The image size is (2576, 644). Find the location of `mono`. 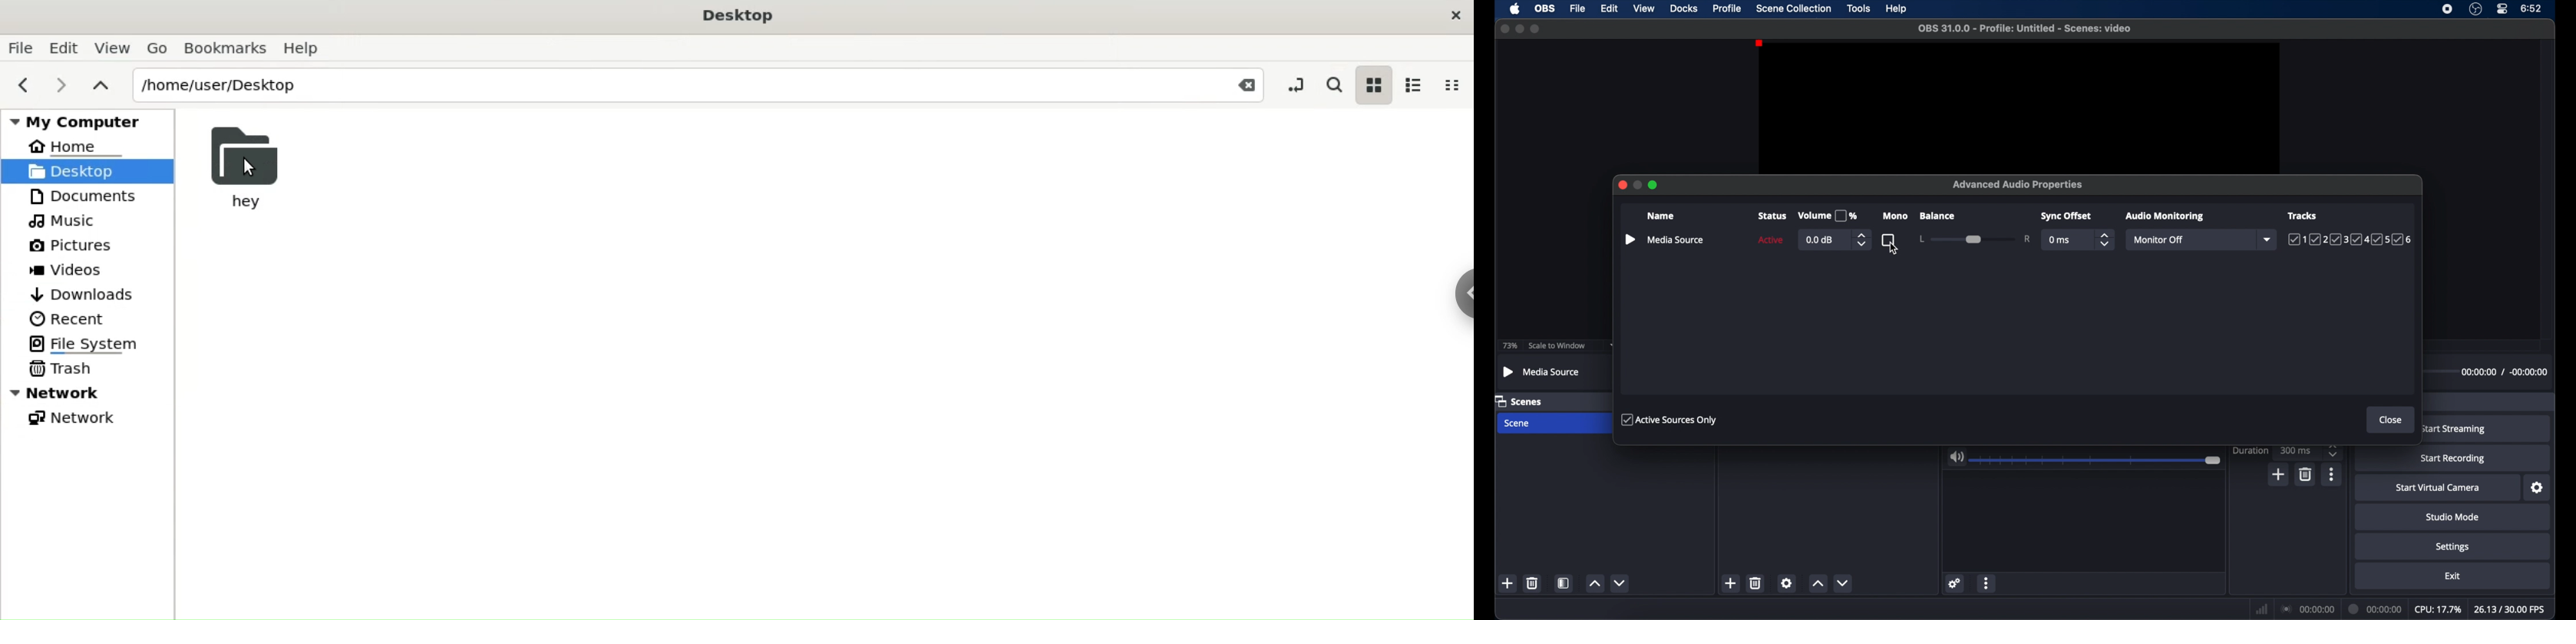

mono is located at coordinates (1895, 216).